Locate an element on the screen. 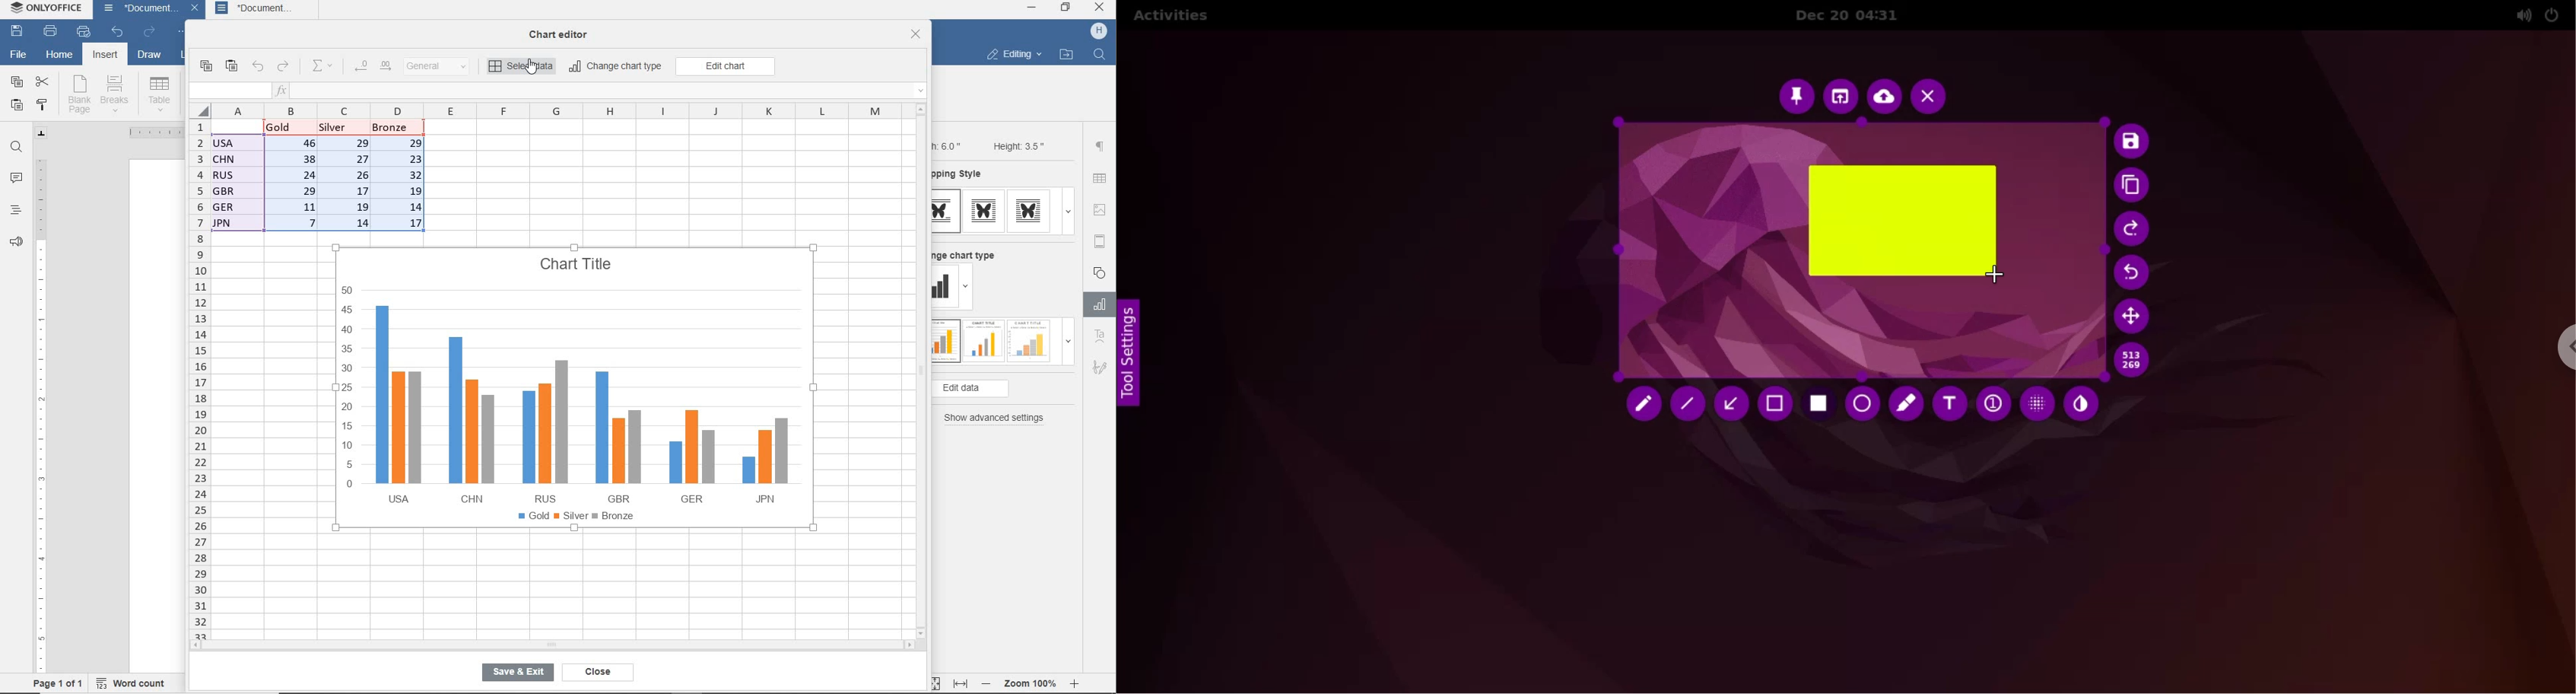  find is located at coordinates (1098, 54).